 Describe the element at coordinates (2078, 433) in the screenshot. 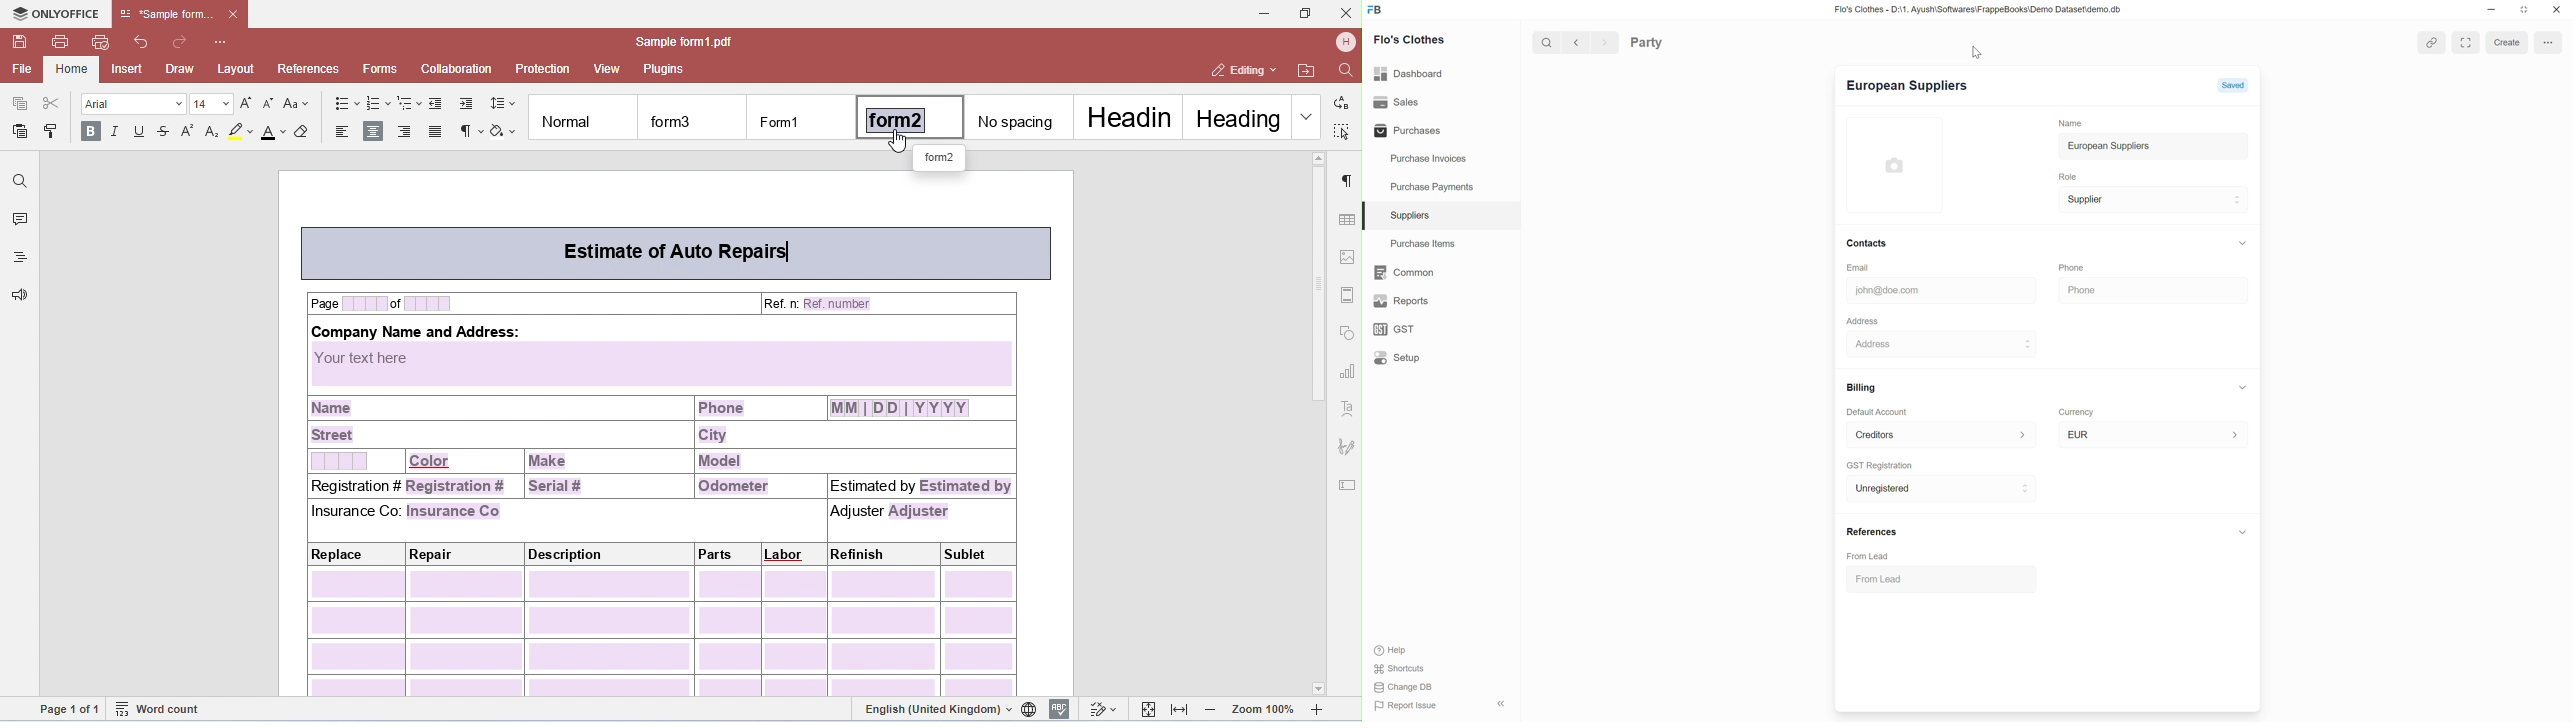

I see `usD` at that location.